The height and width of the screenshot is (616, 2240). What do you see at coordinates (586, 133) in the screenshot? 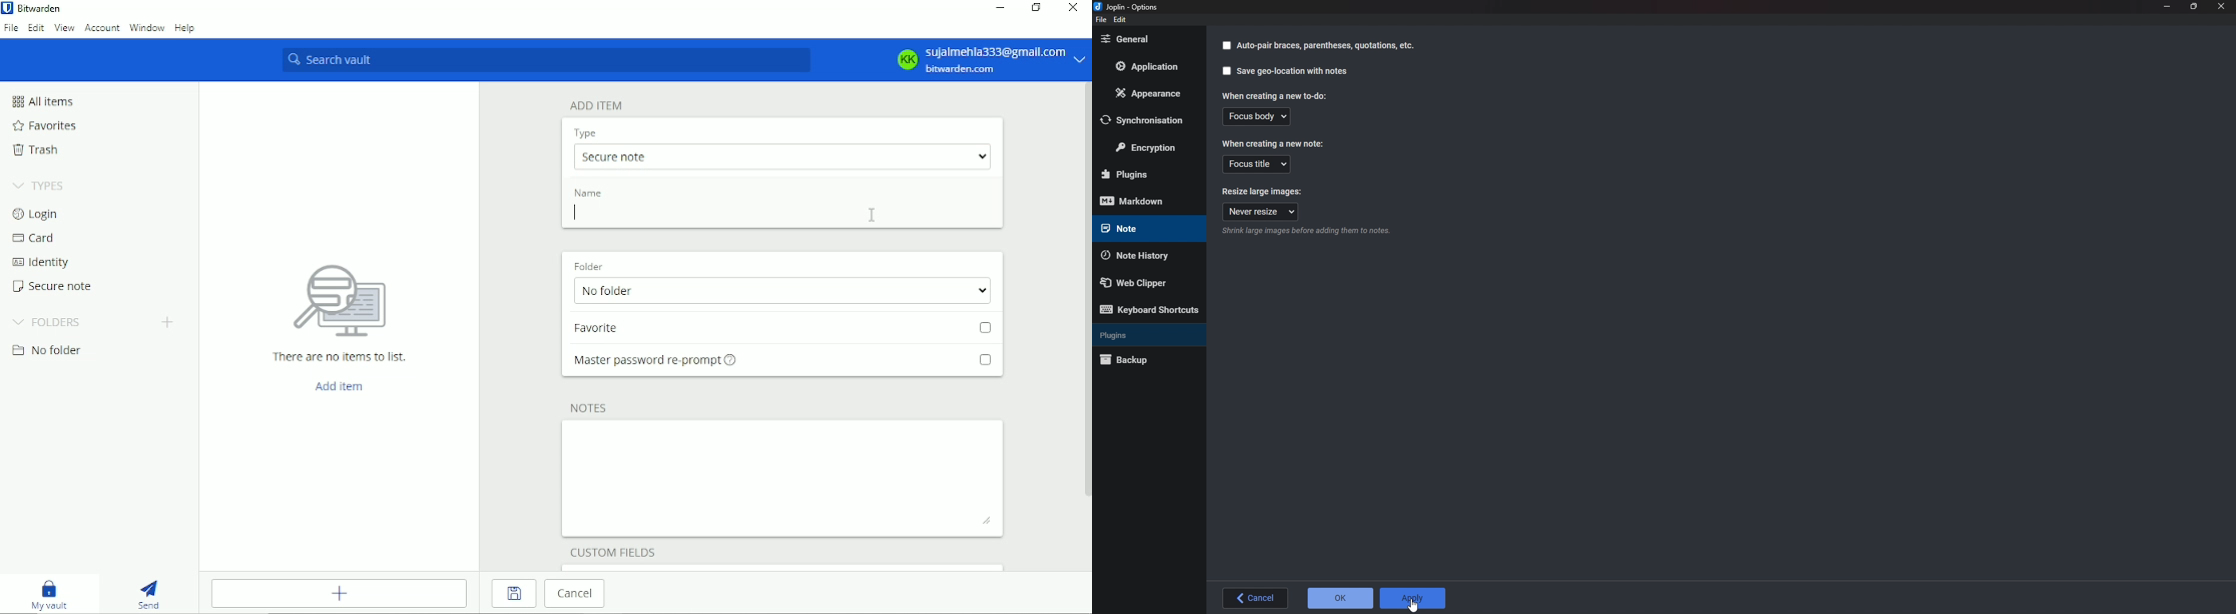
I see `Type` at bounding box center [586, 133].